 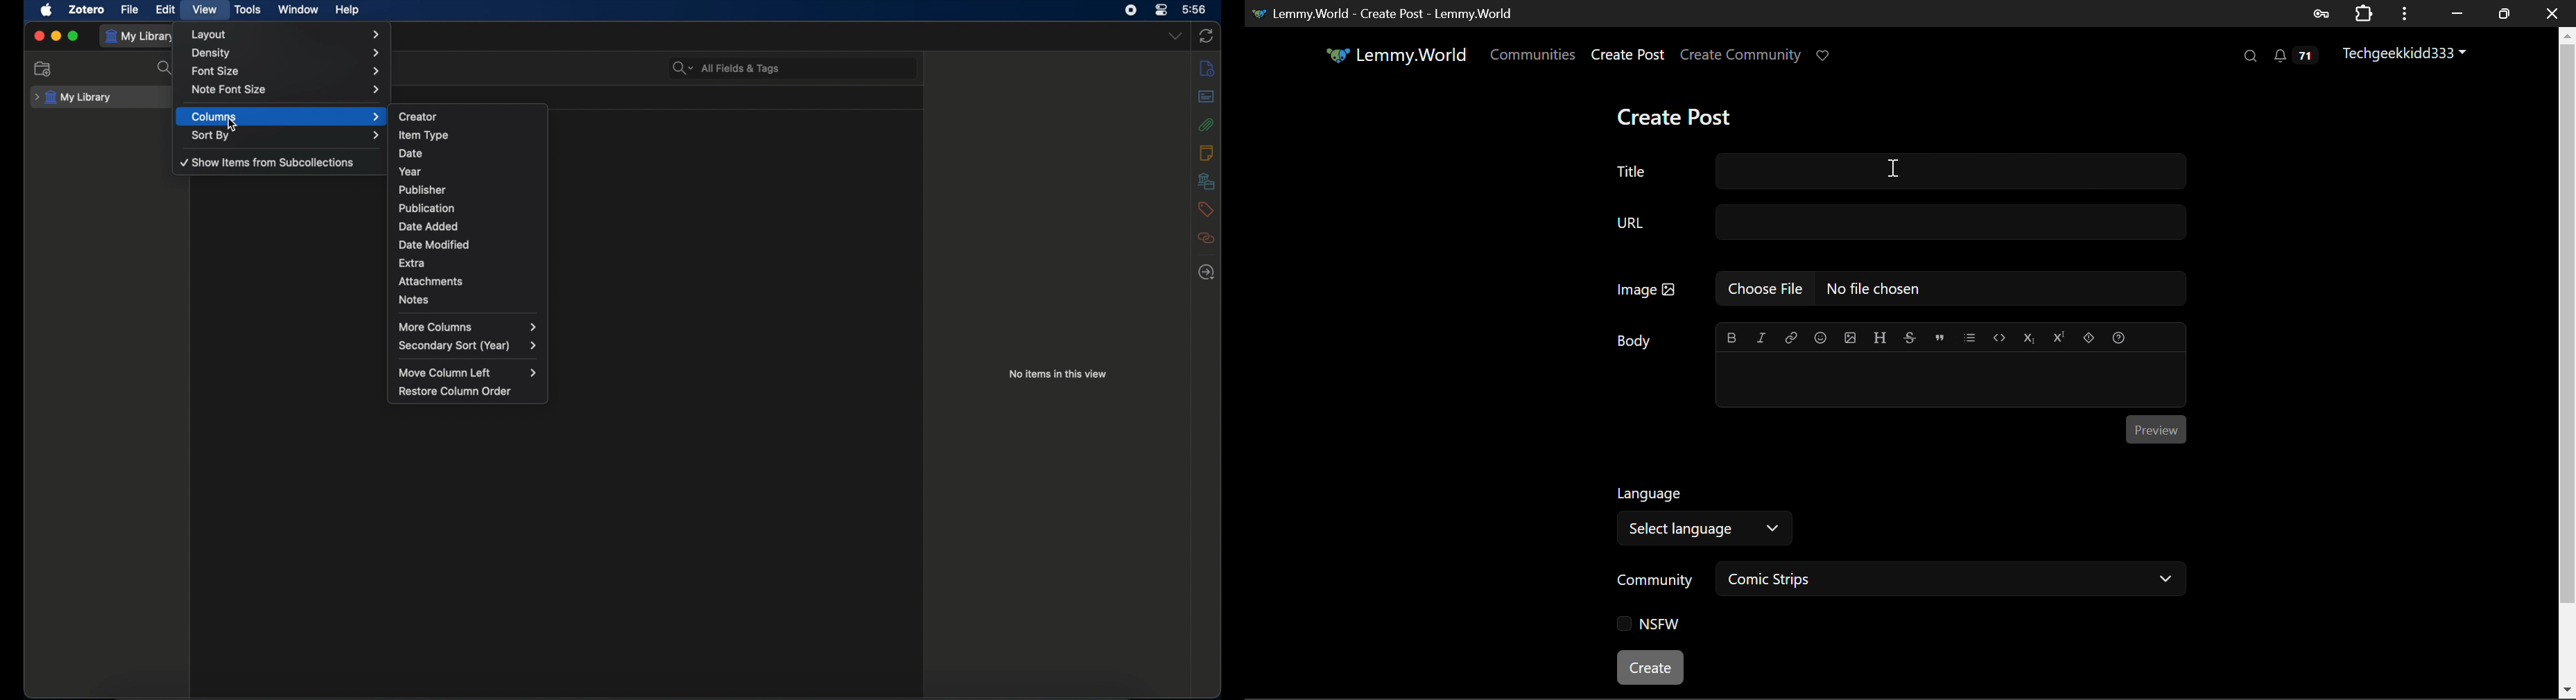 What do you see at coordinates (469, 261) in the screenshot?
I see `extra` at bounding box center [469, 261].